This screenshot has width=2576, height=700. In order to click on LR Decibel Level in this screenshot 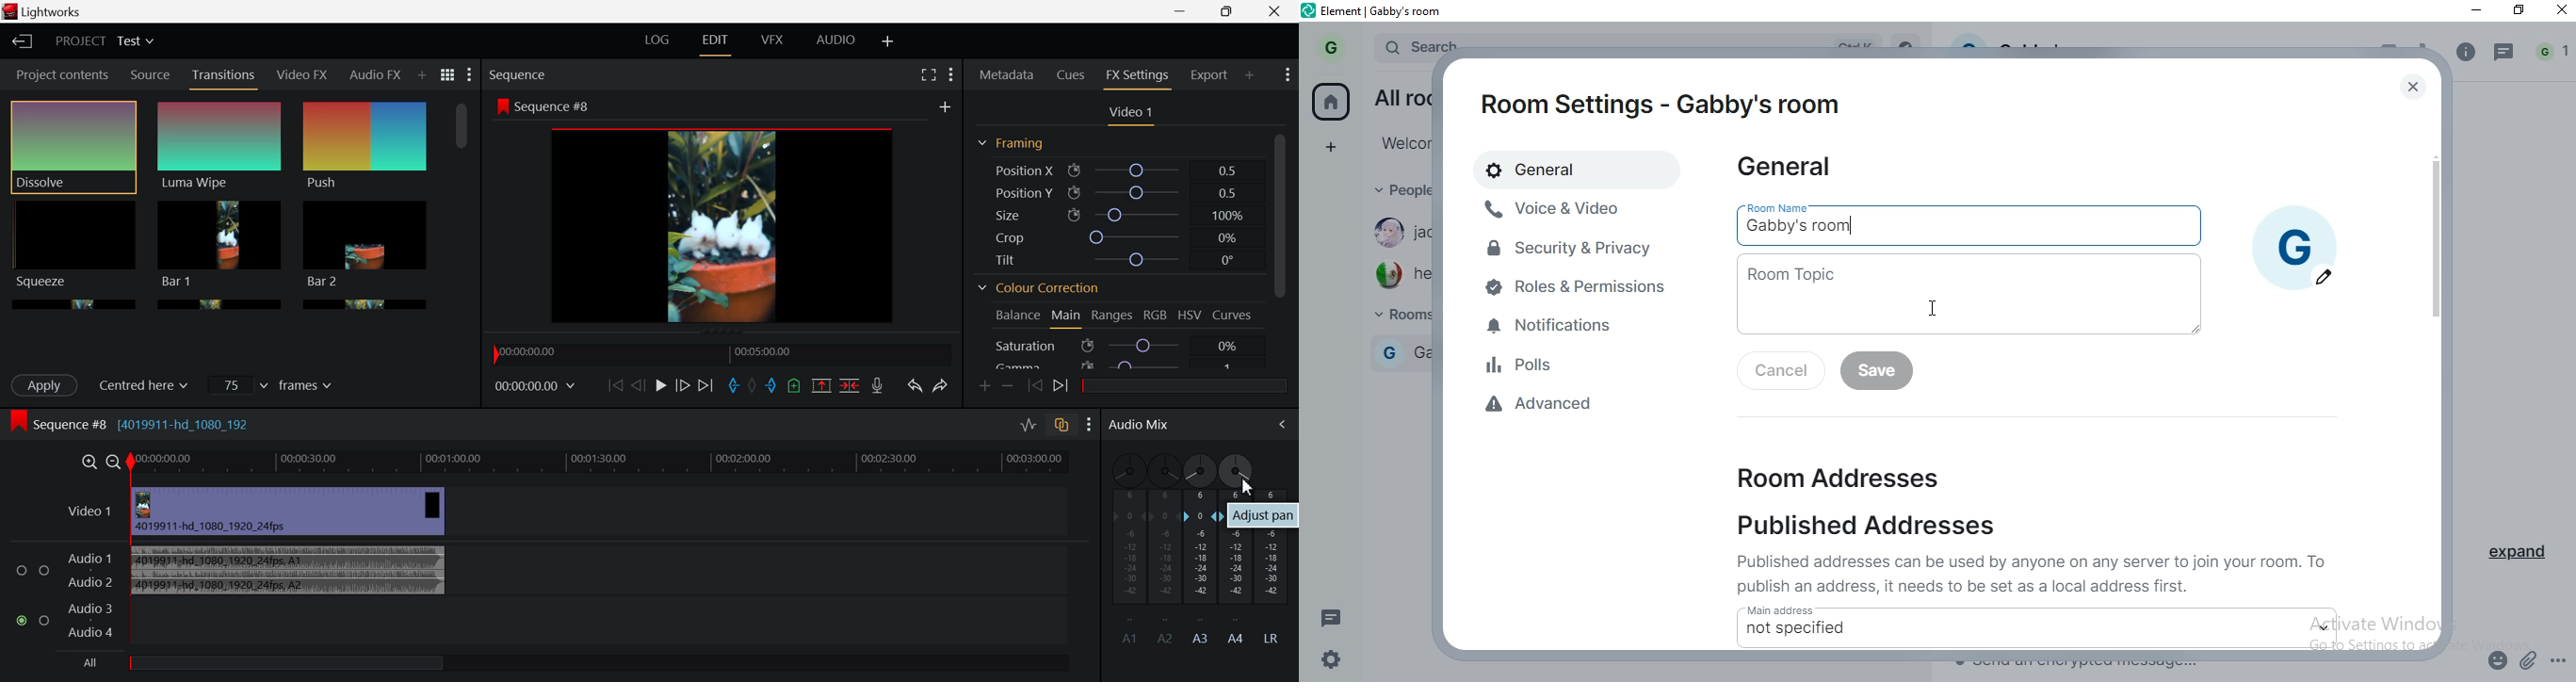, I will do `click(1276, 566)`.